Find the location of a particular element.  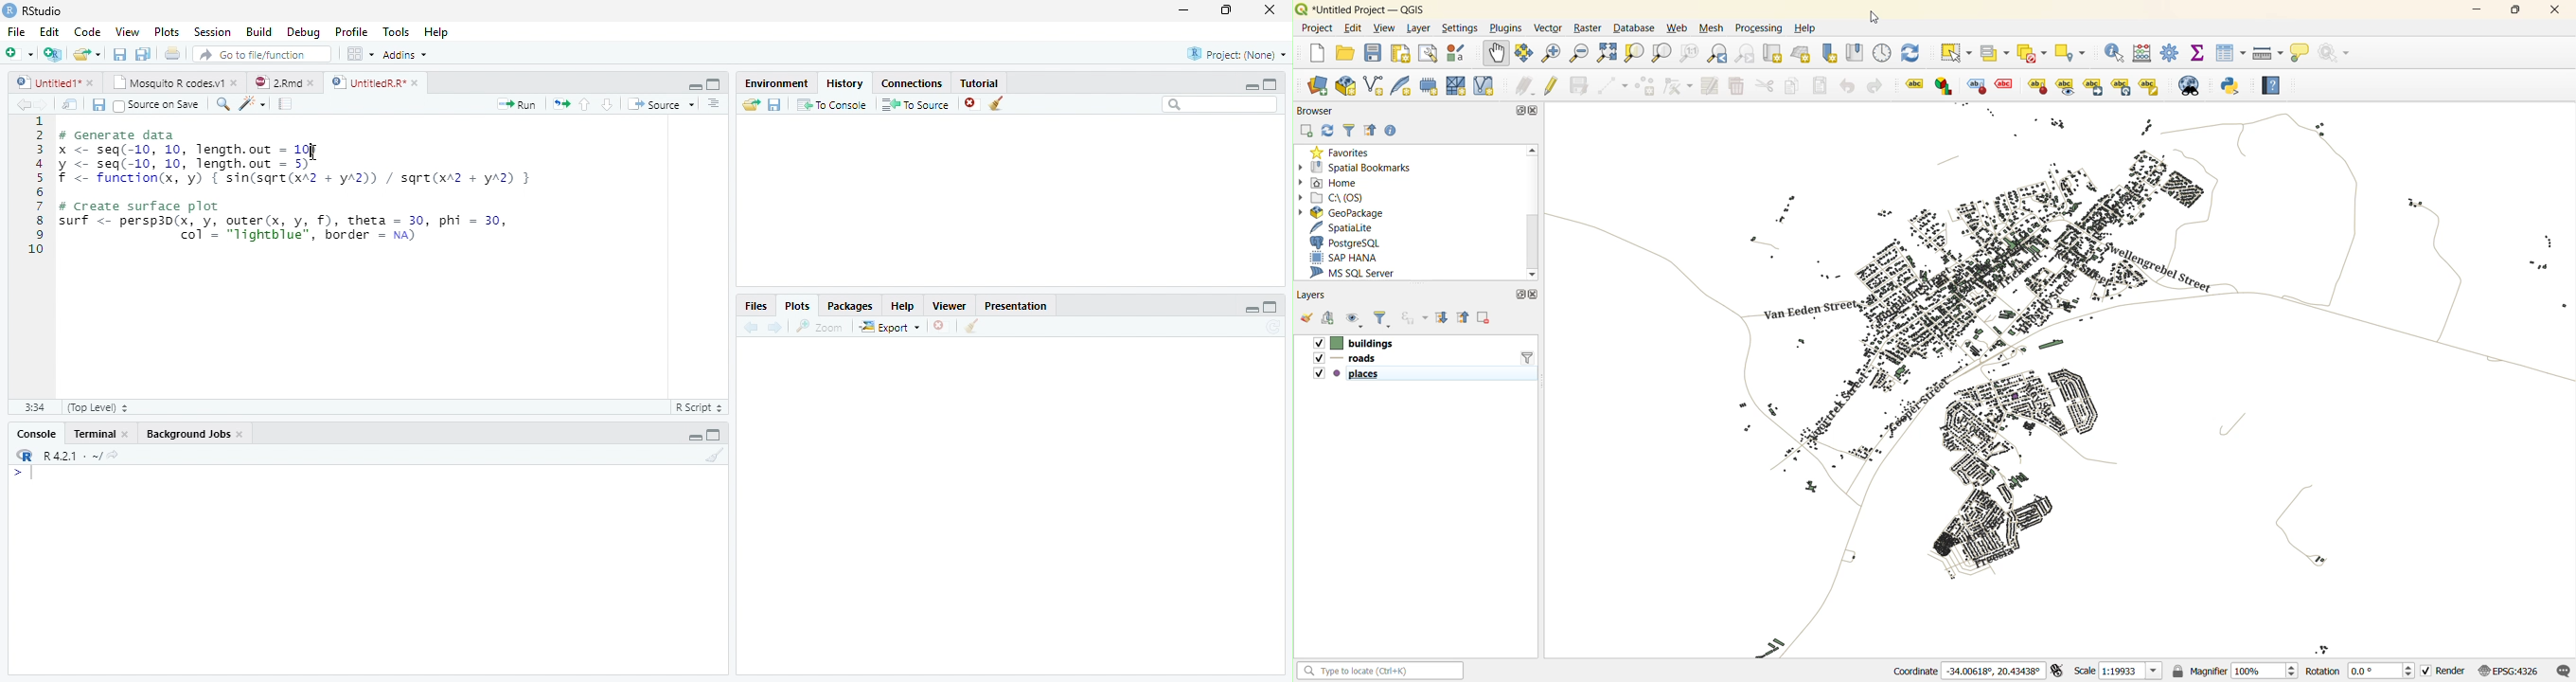

close is located at coordinates (415, 82).